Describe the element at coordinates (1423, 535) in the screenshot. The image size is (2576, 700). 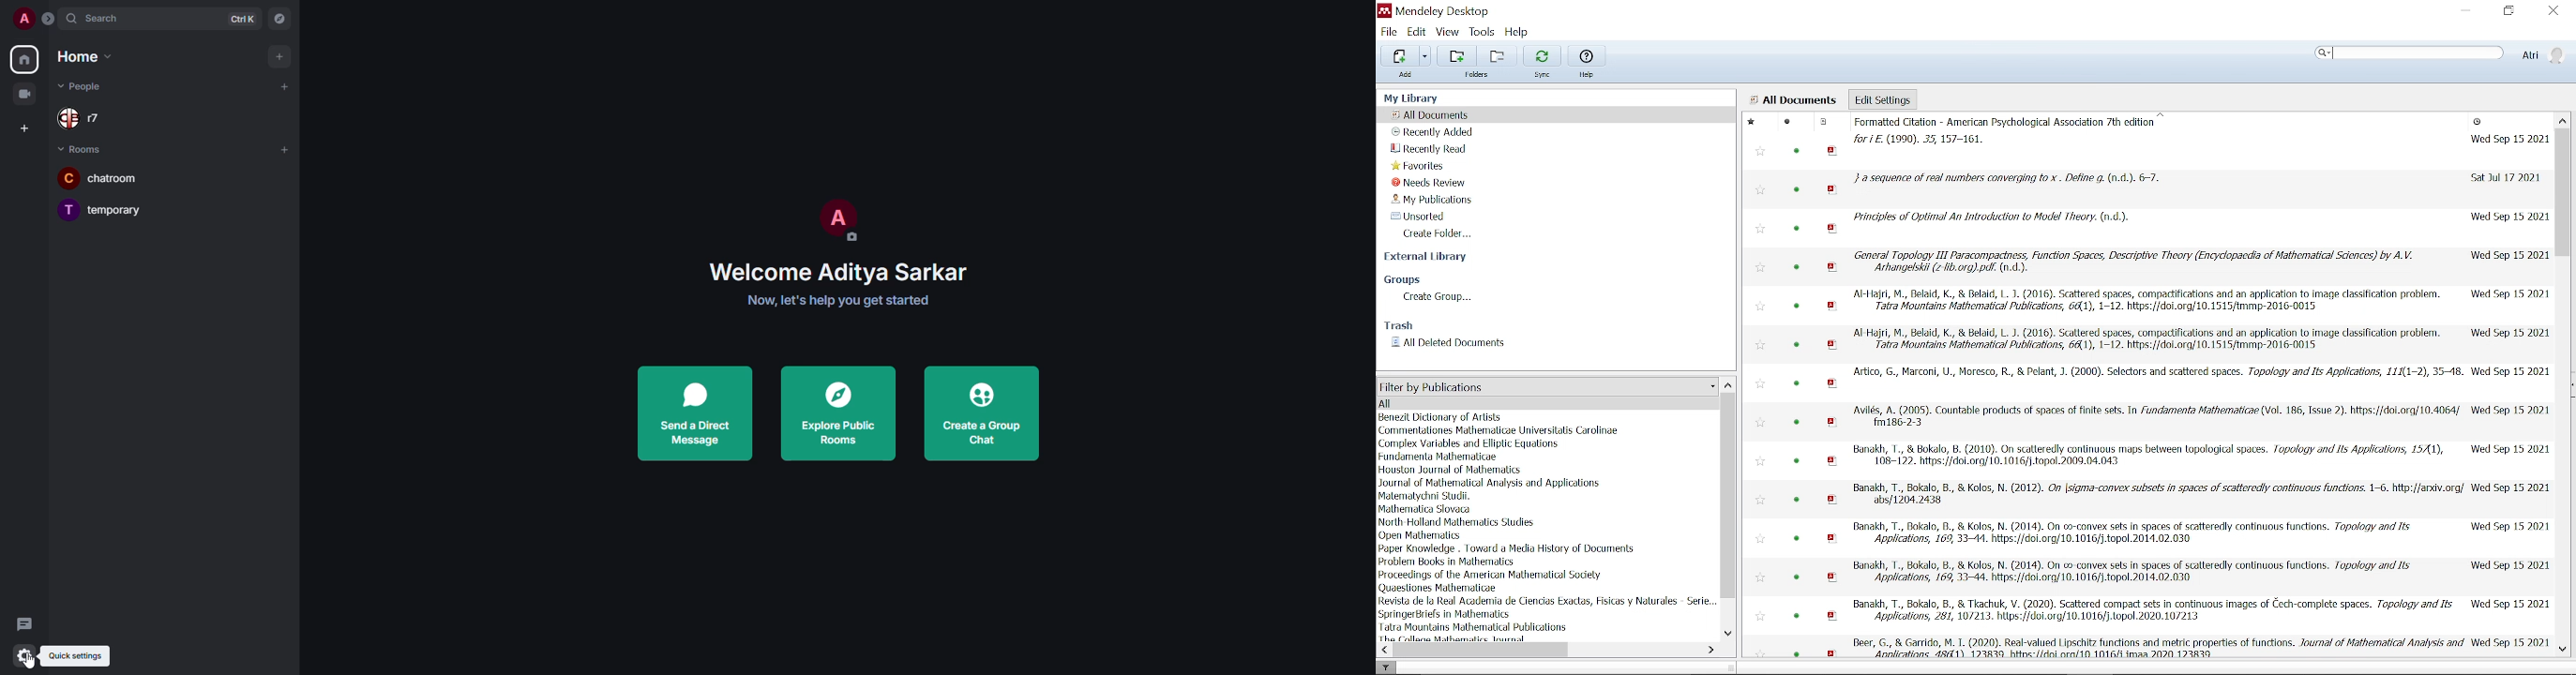
I see `author` at that location.